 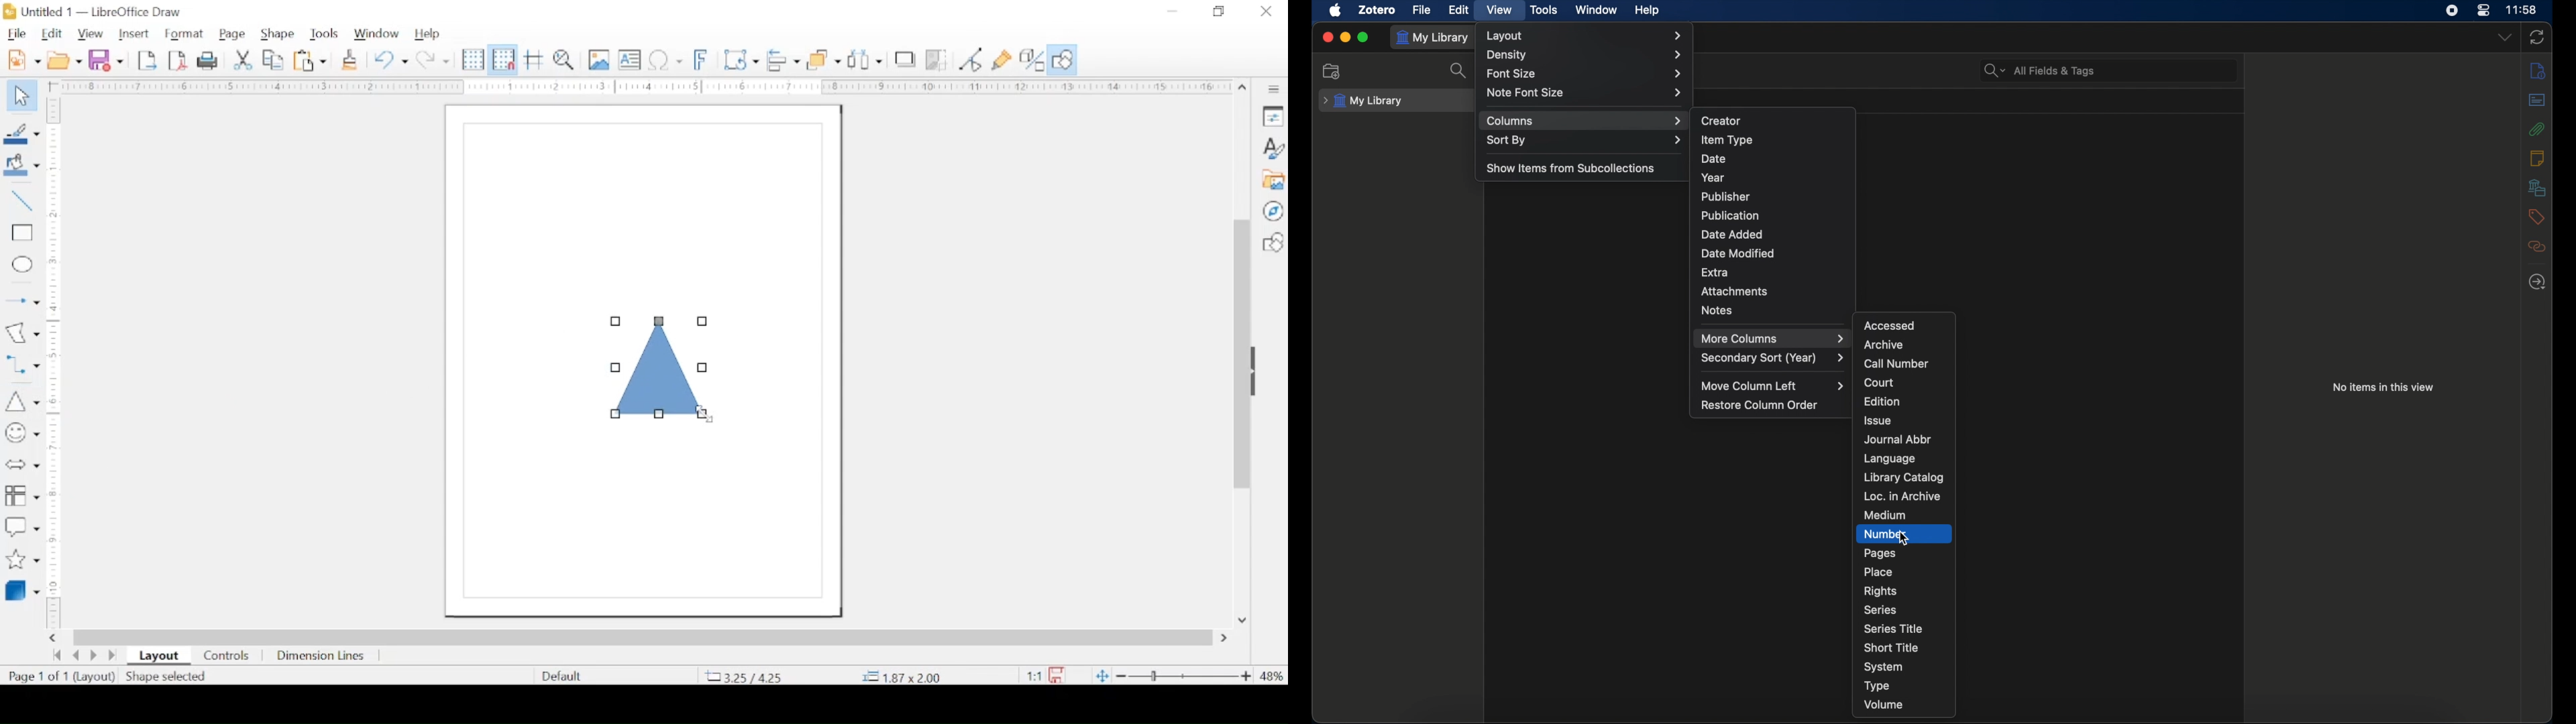 I want to click on search, so click(x=1462, y=71).